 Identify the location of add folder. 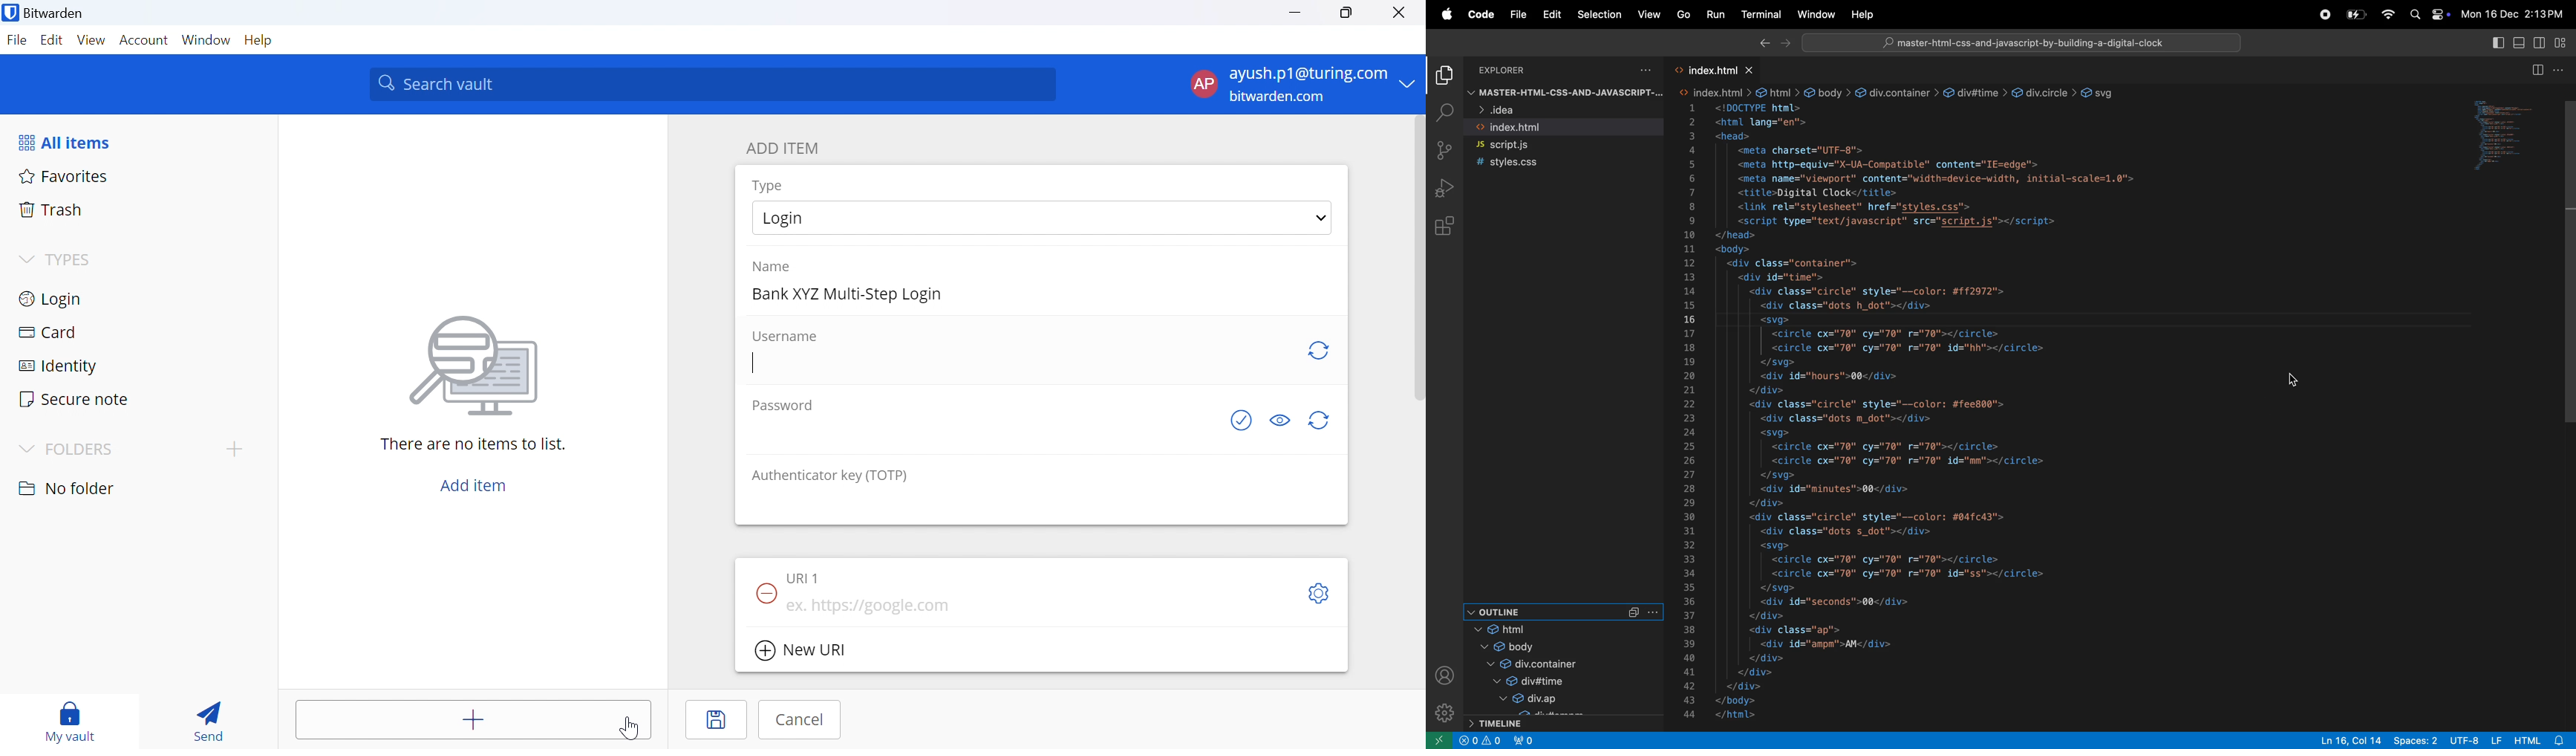
(238, 449).